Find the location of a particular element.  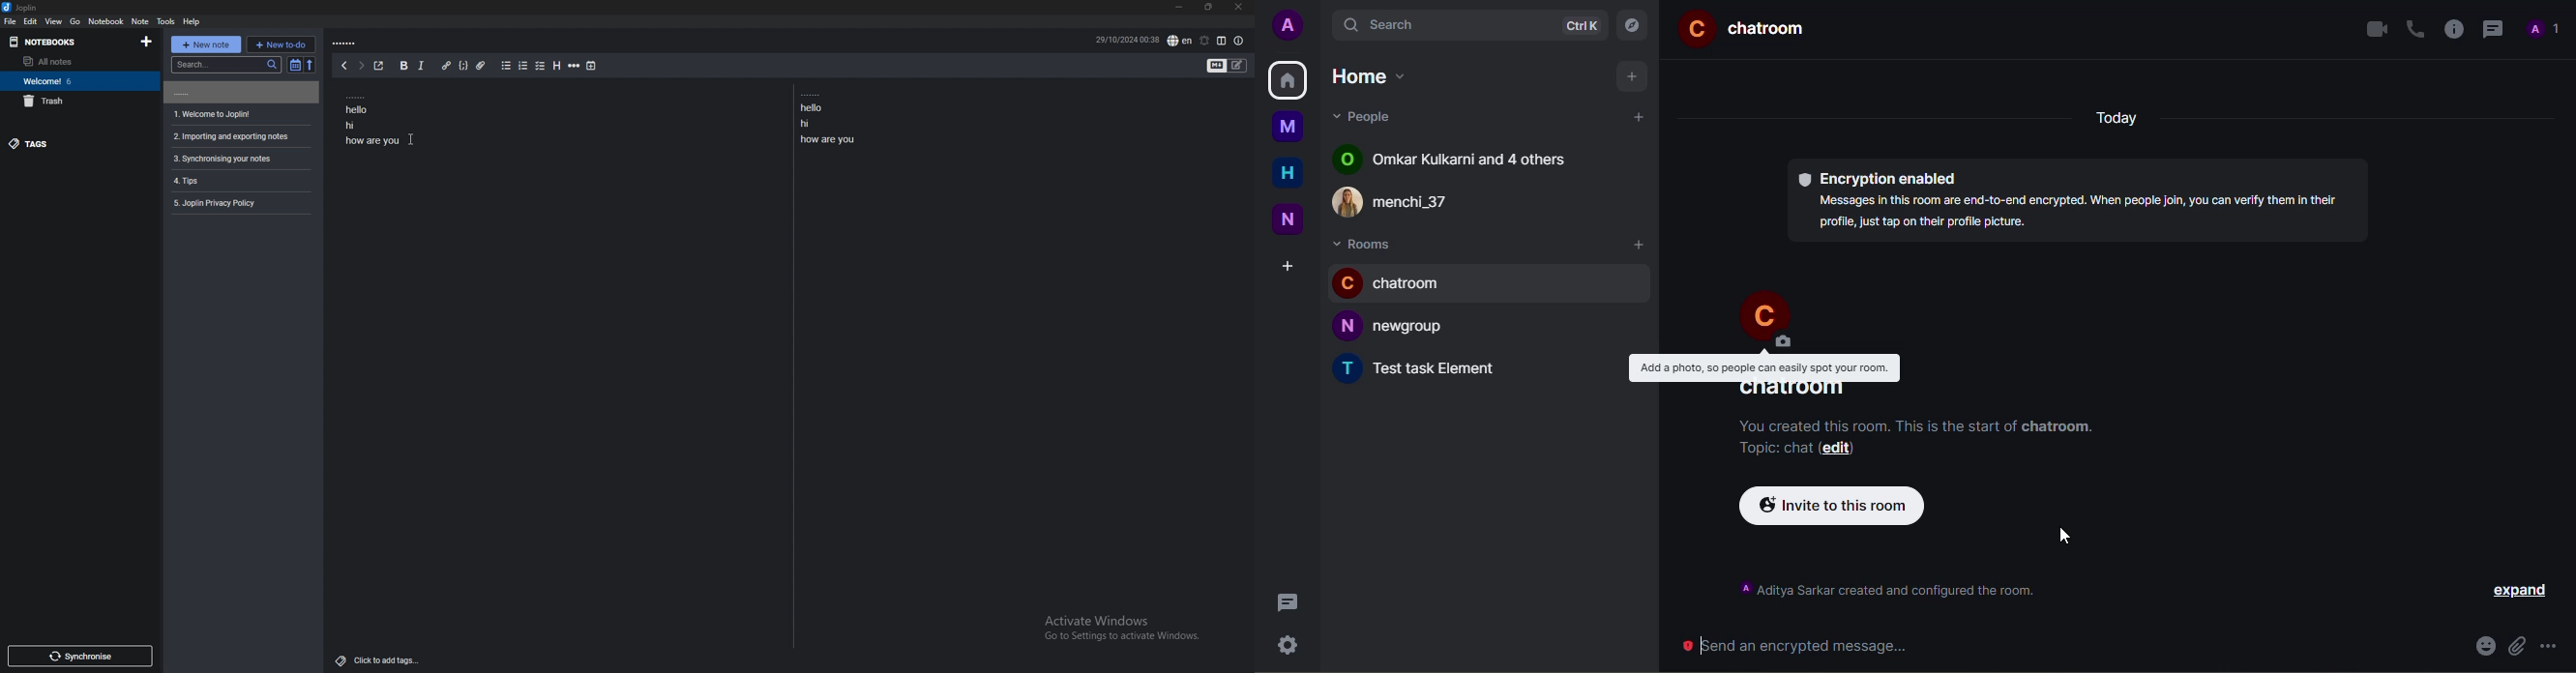

people is located at coordinates (2545, 28).